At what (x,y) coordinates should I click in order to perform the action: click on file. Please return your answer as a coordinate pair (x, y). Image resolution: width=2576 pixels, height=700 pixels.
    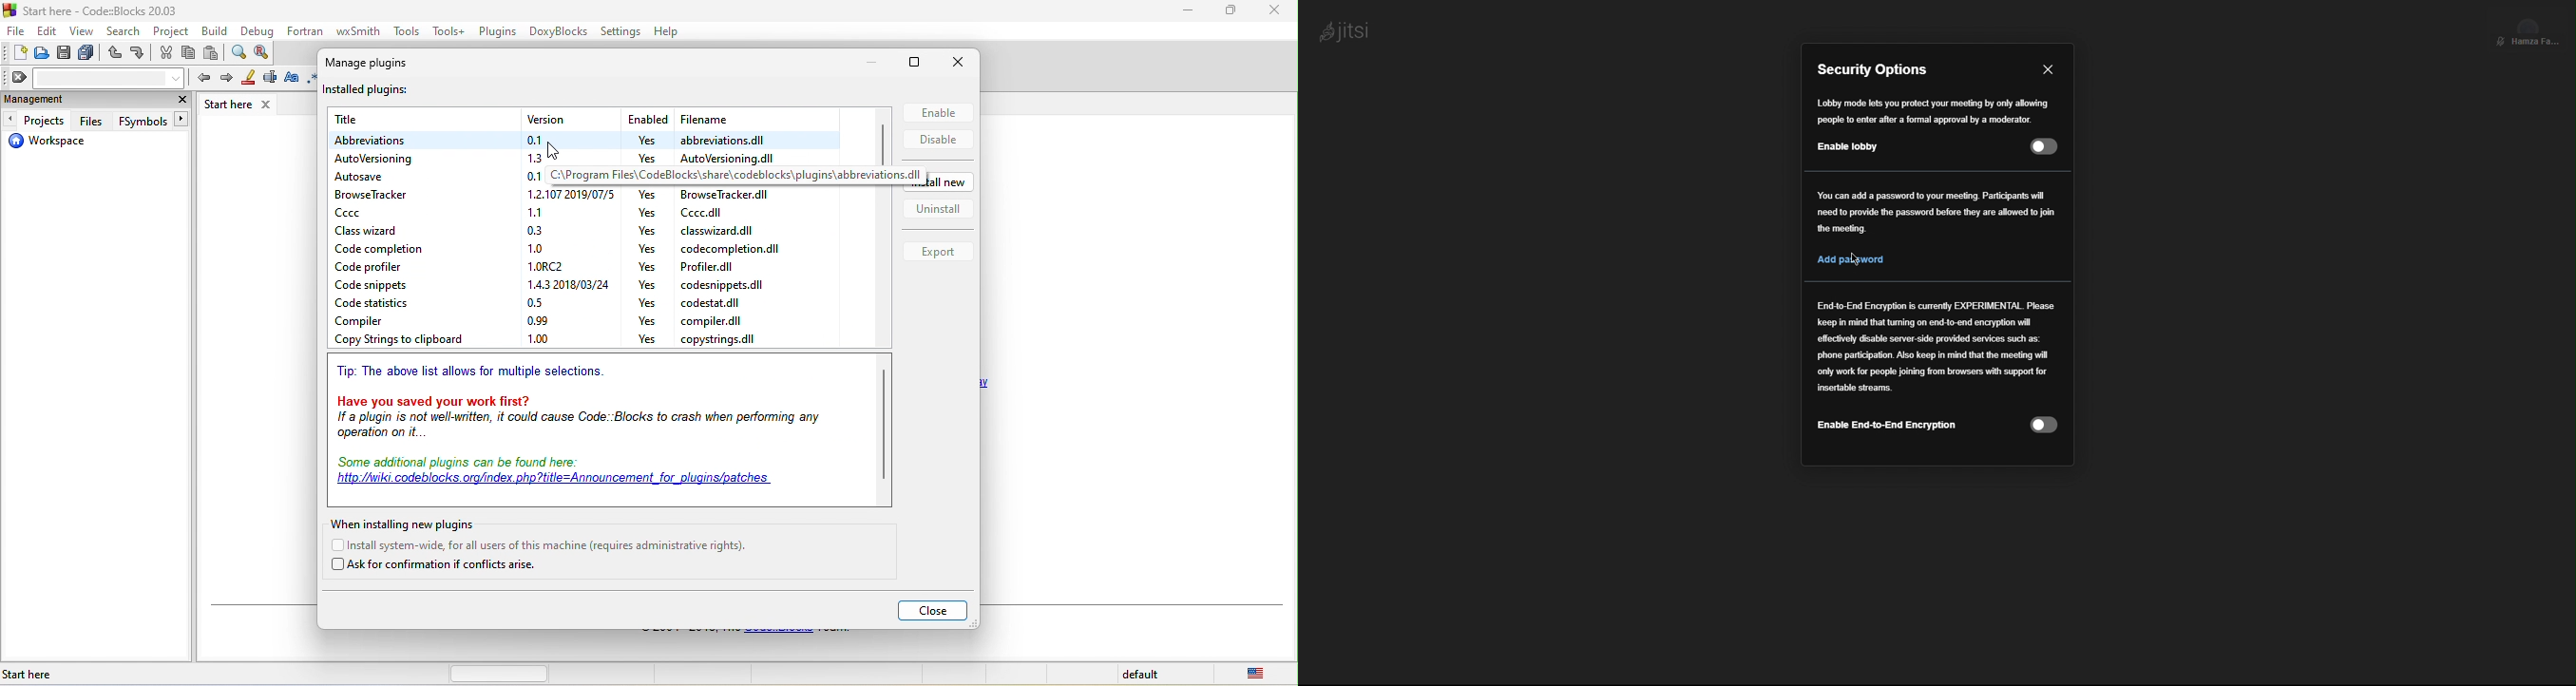
    Looking at the image, I should click on (734, 247).